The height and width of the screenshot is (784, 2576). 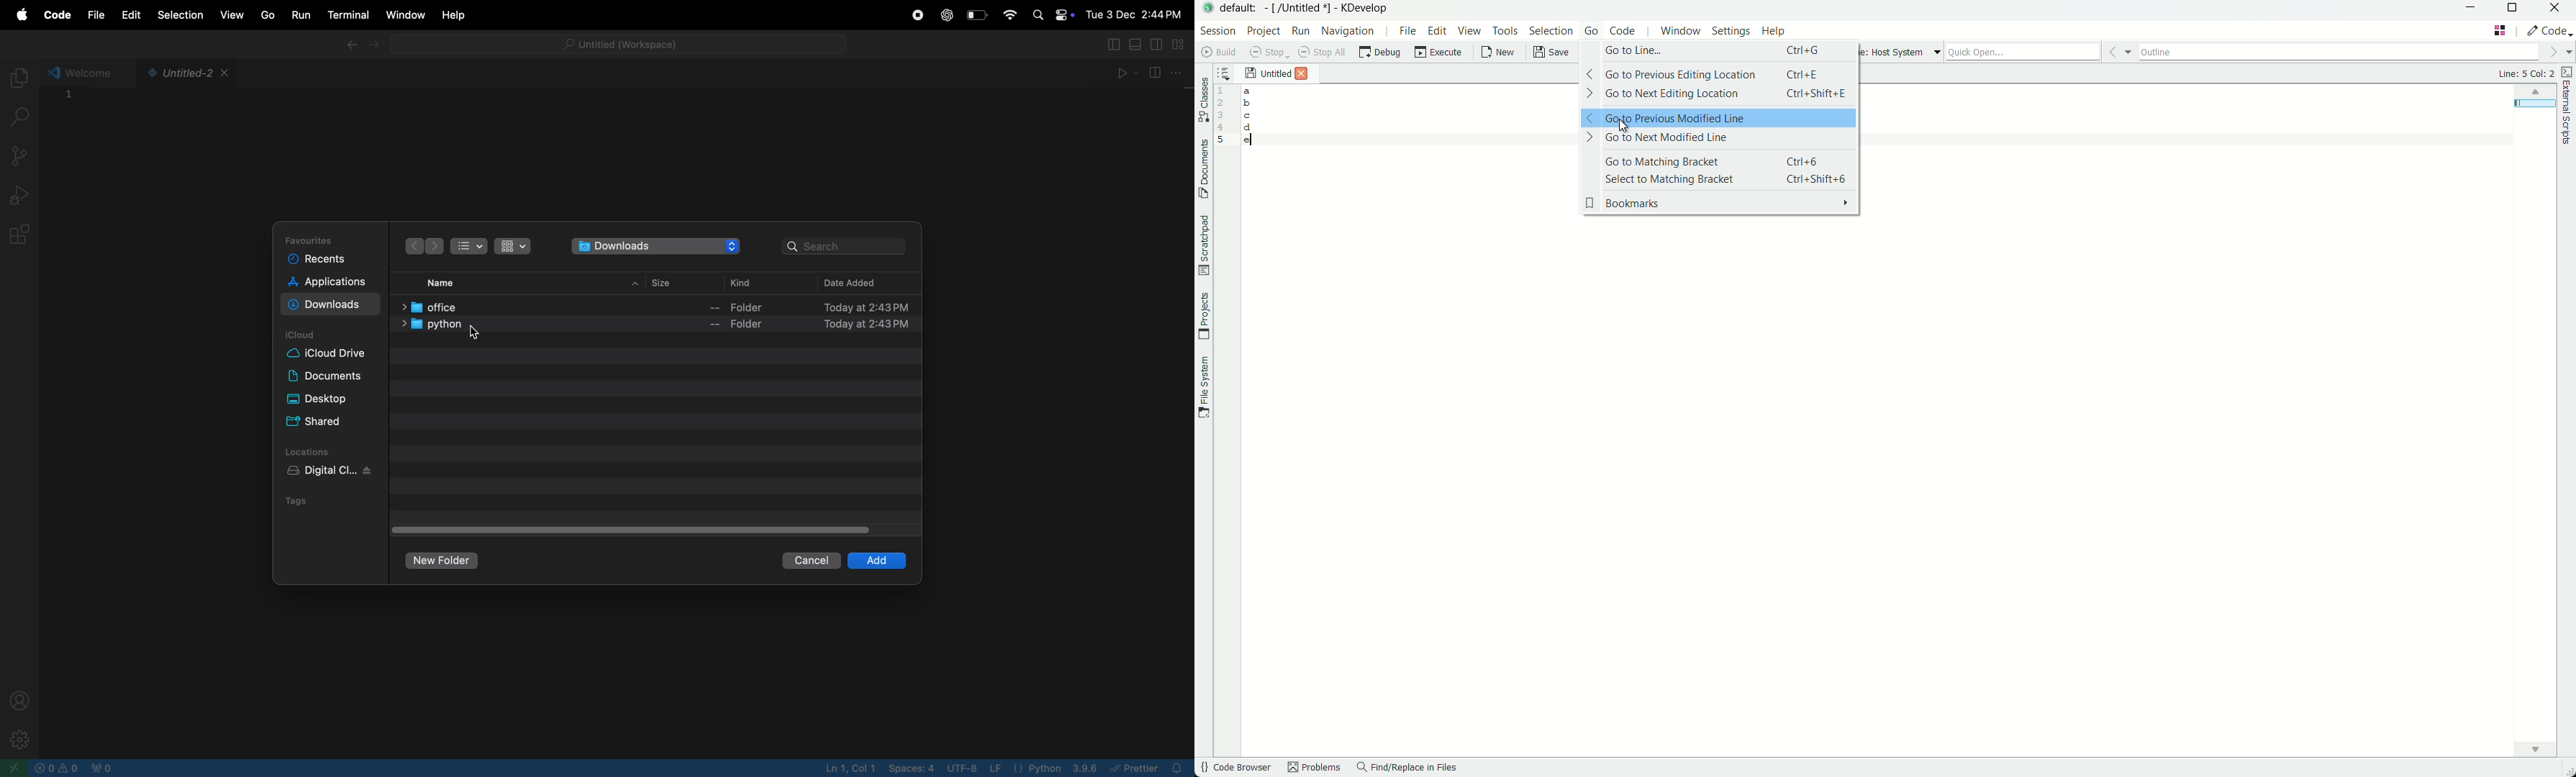 I want to click on cloud drive, so click(x=329, y=355).